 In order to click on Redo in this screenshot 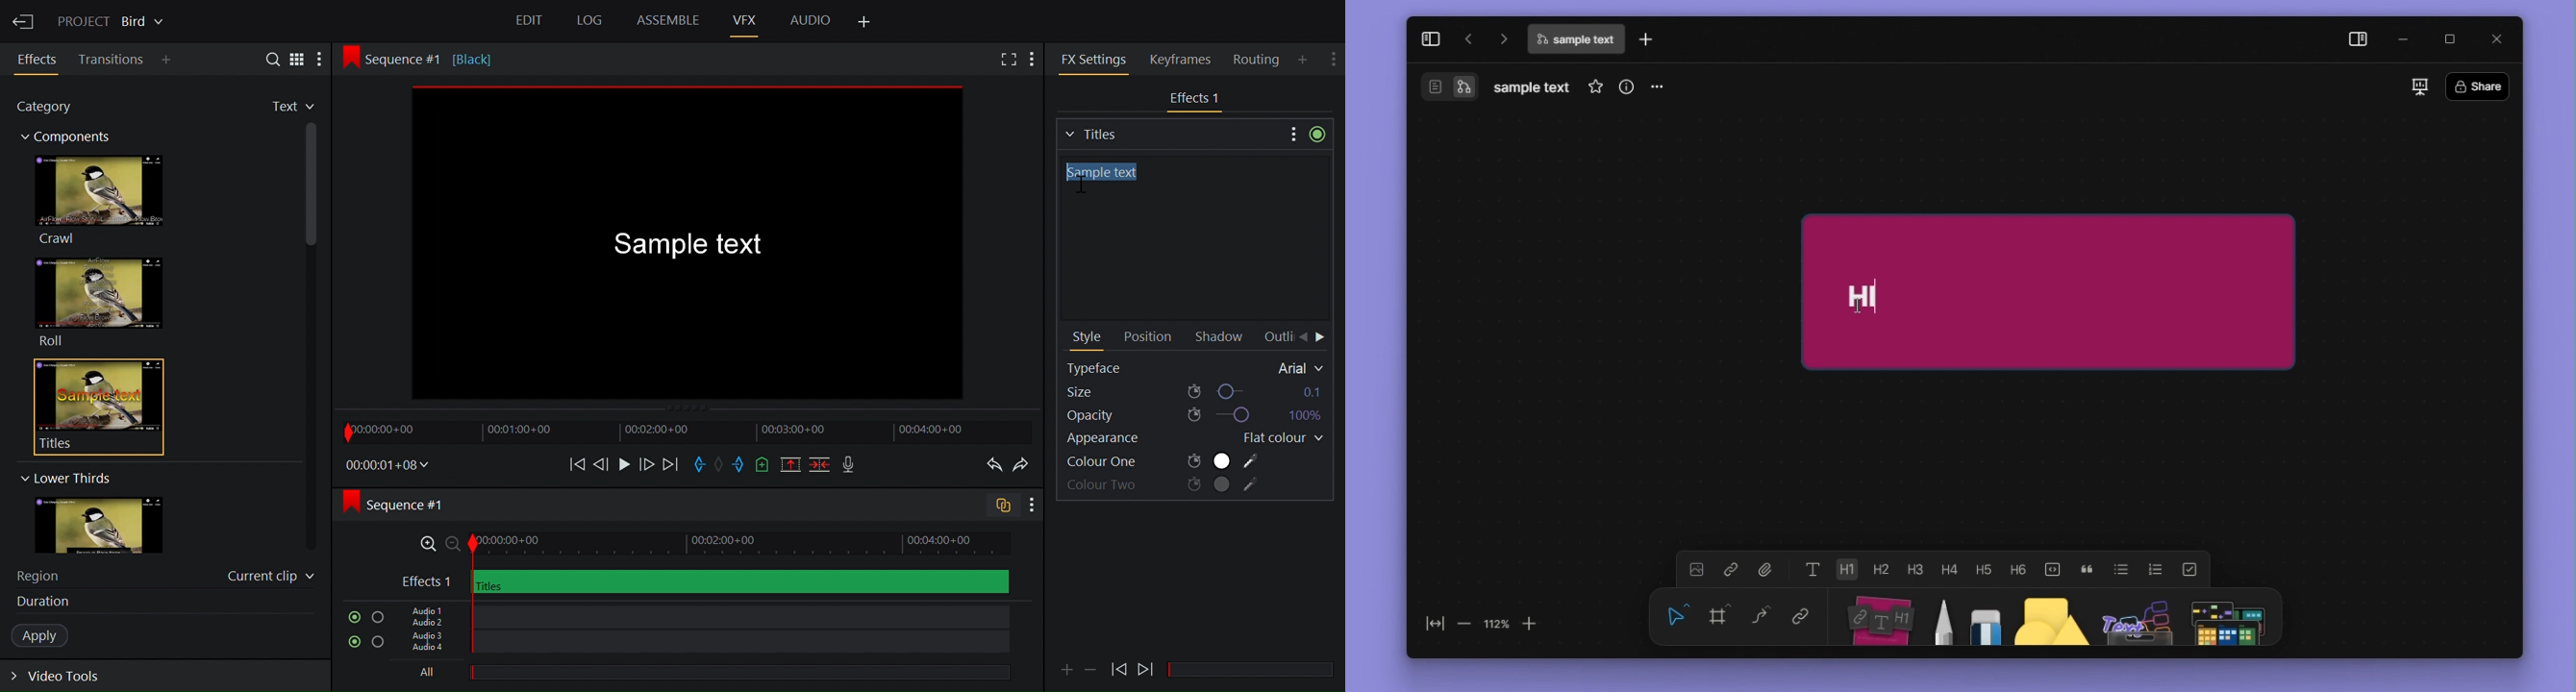, I will do `click(1024, 465)`.